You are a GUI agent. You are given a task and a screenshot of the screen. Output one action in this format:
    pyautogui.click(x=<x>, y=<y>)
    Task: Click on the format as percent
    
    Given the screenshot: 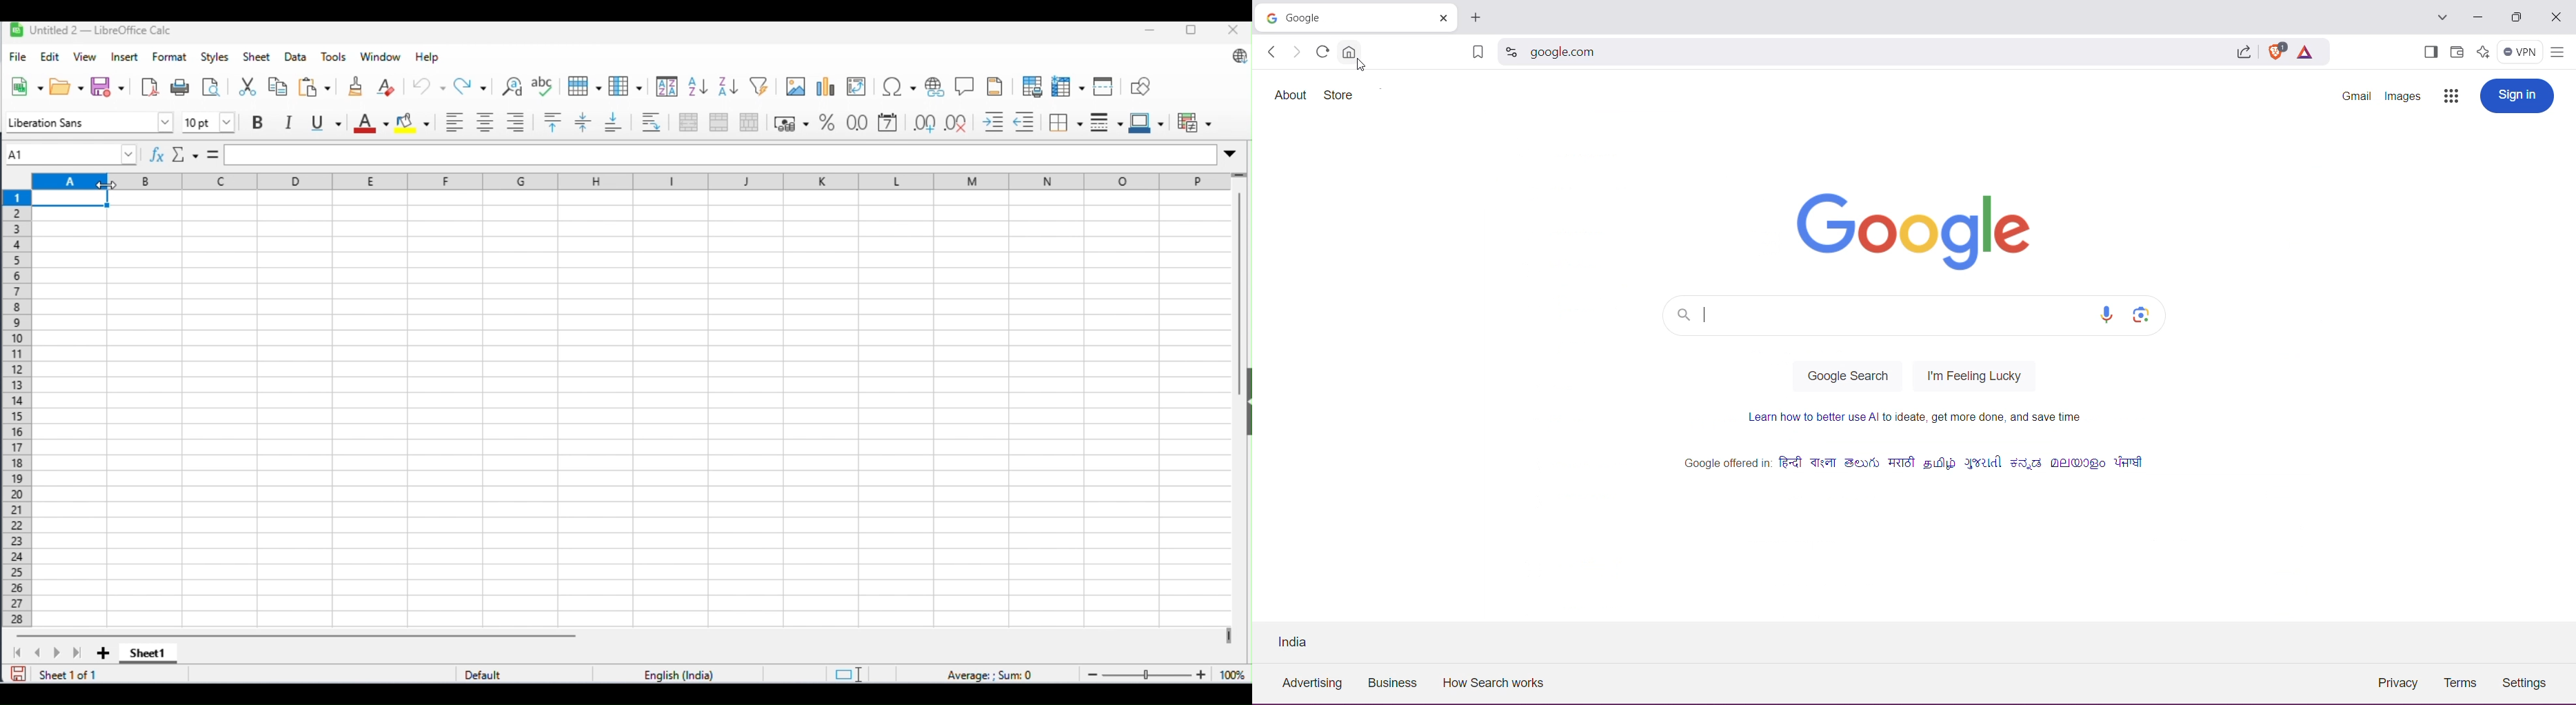 What is the action you would take?
    pyautogui.click(x=827, y=122)
    